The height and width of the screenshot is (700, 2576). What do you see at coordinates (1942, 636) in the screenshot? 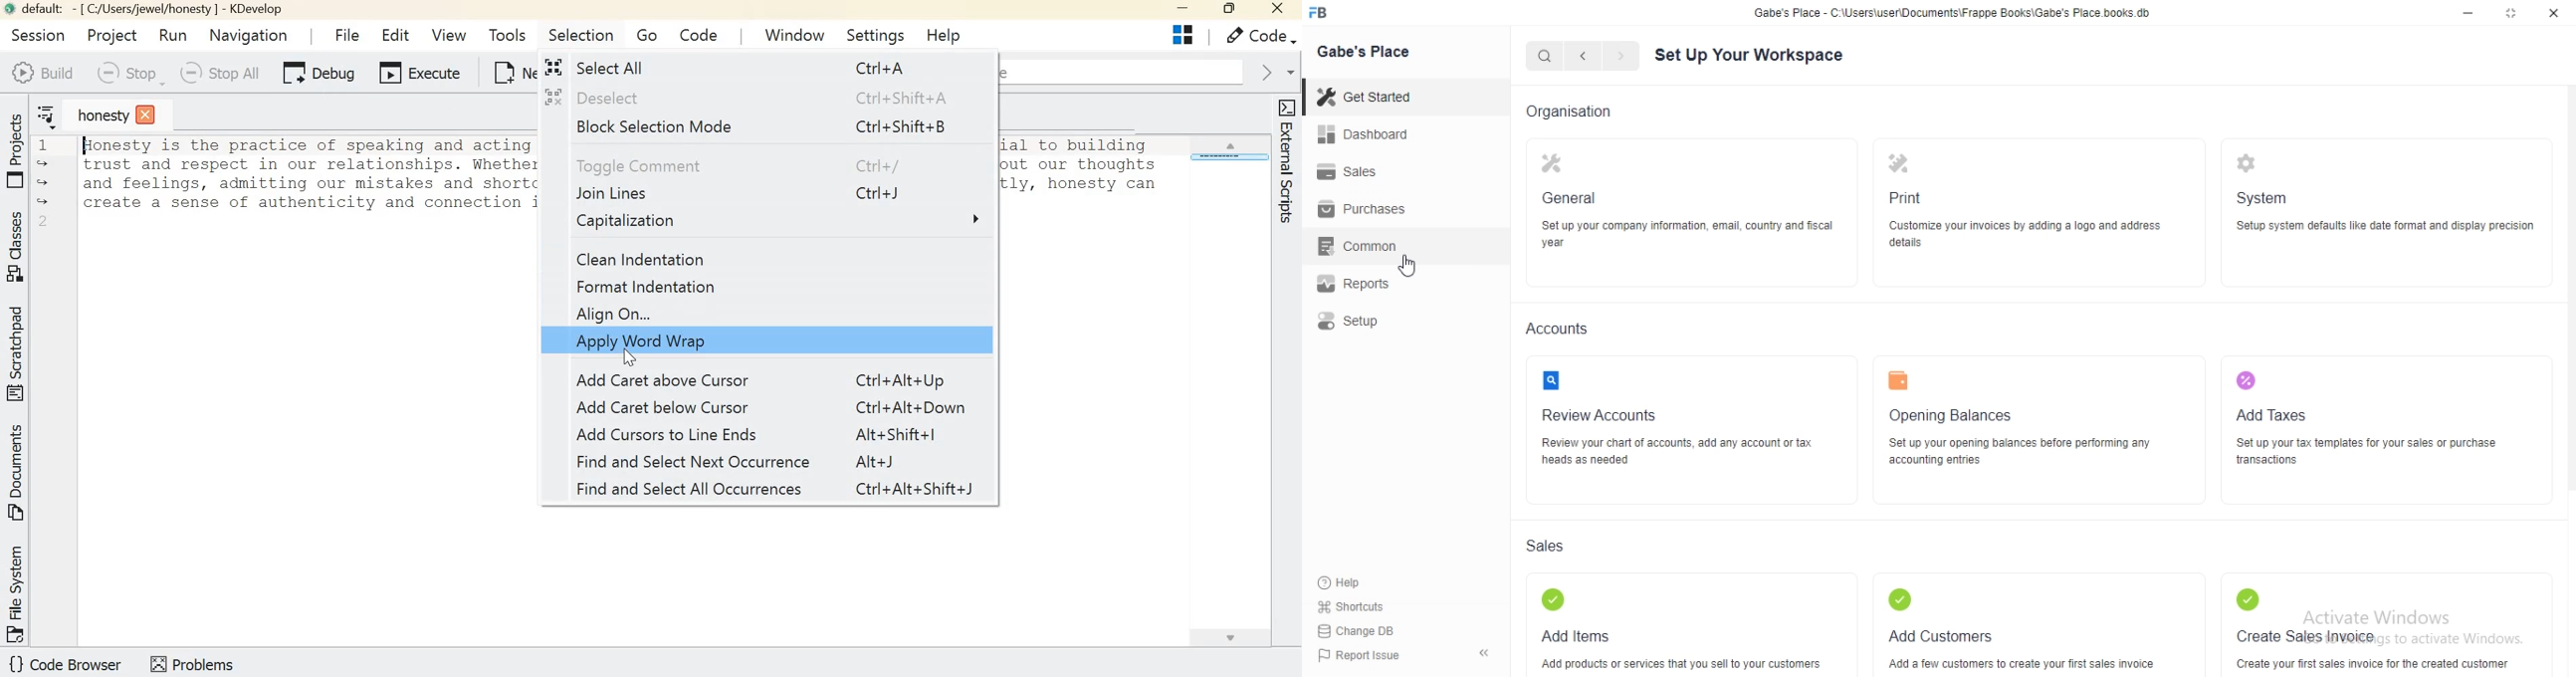
I see `‘Add Customers` at bounding box center [1942, 636].